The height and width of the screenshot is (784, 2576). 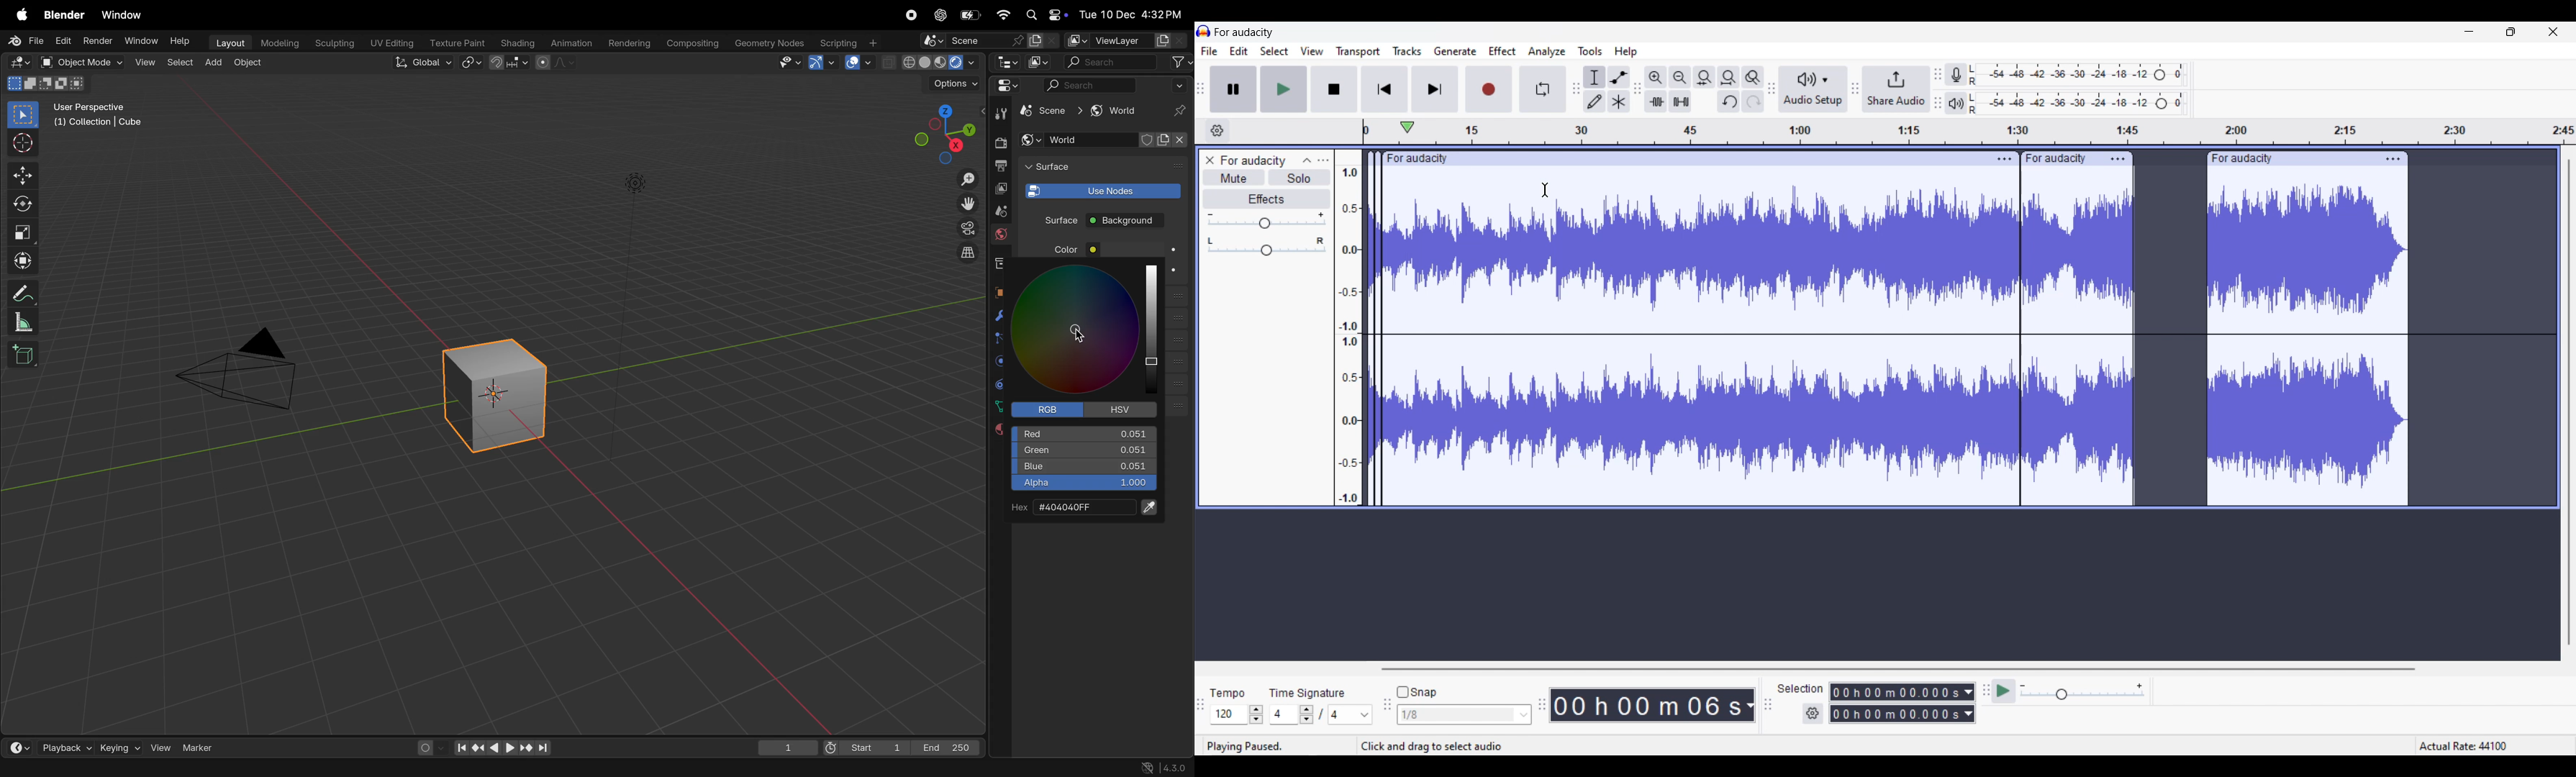 I want to click on View layer, so click(x=1126, y=41).